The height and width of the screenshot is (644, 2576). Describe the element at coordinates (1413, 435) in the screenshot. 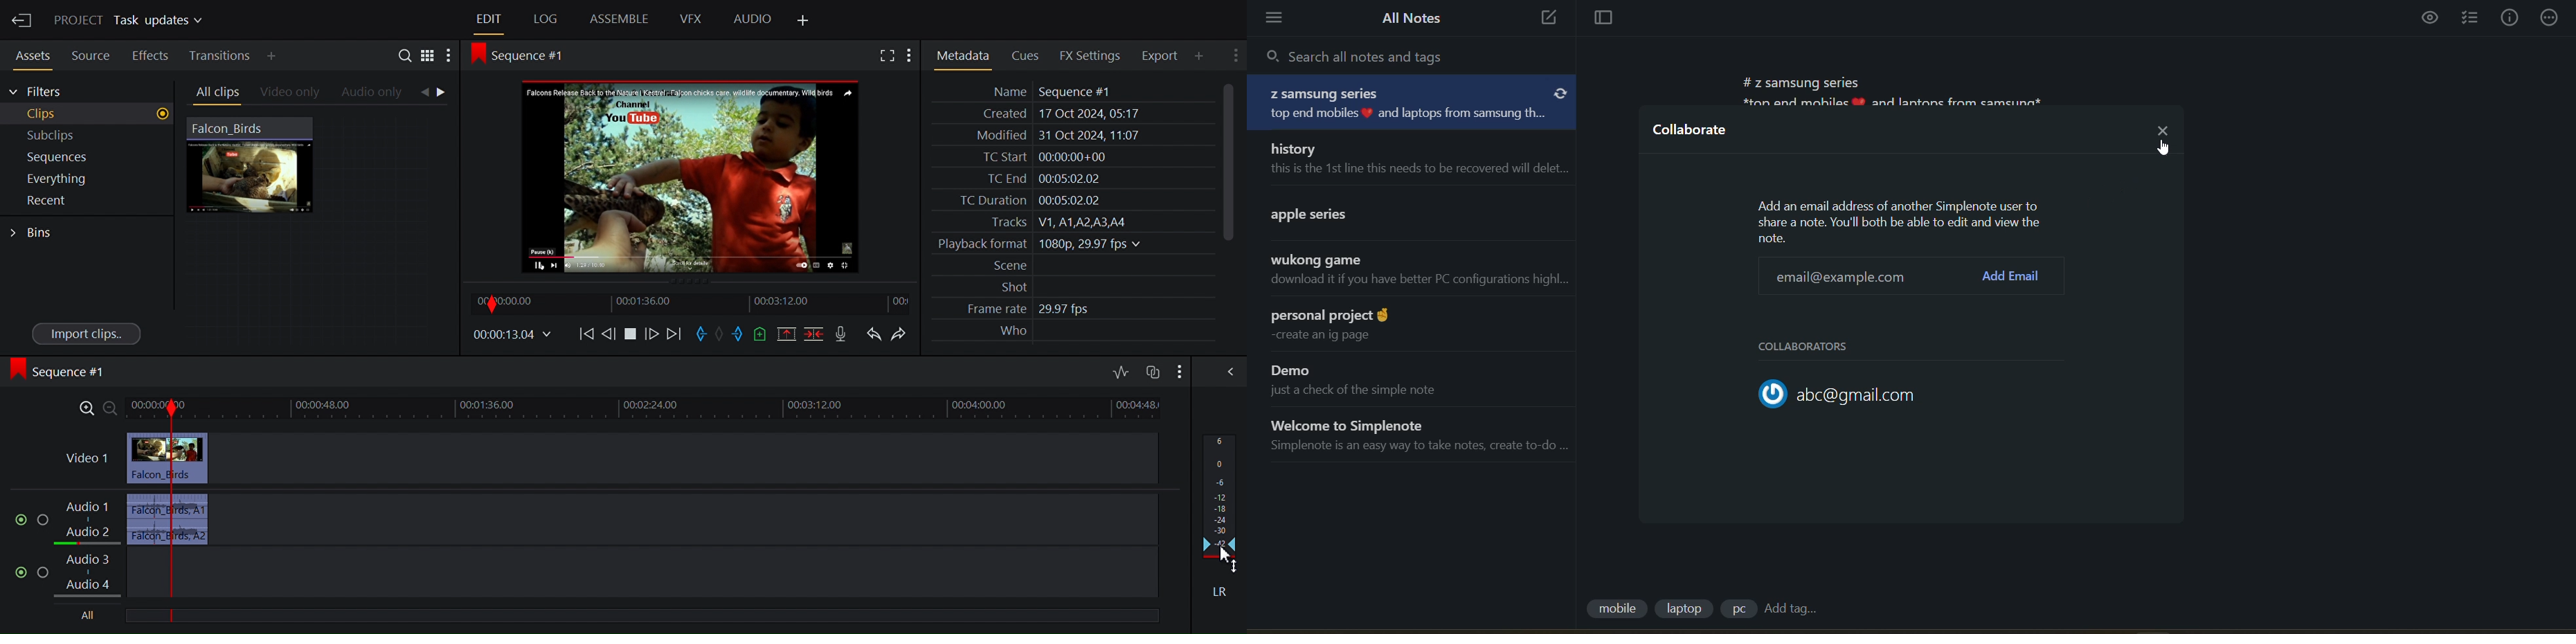

I see `note title and preview` at that location.